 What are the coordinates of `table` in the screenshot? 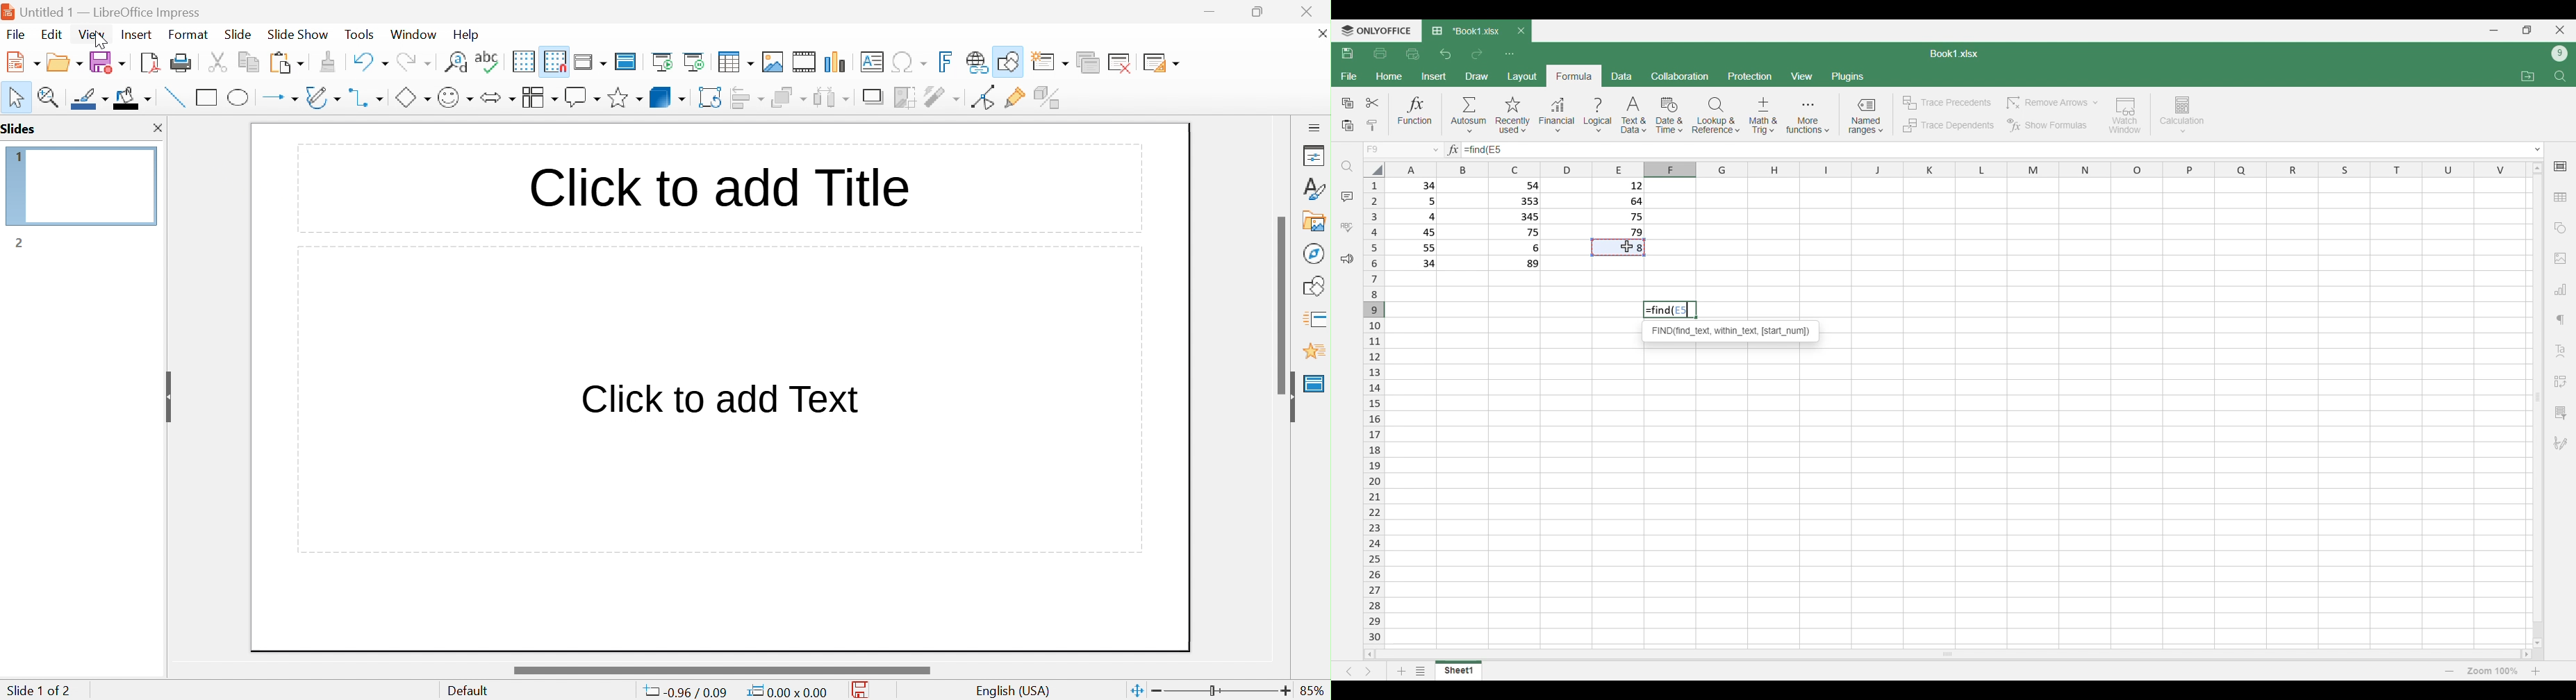 It's located at (736, 60).